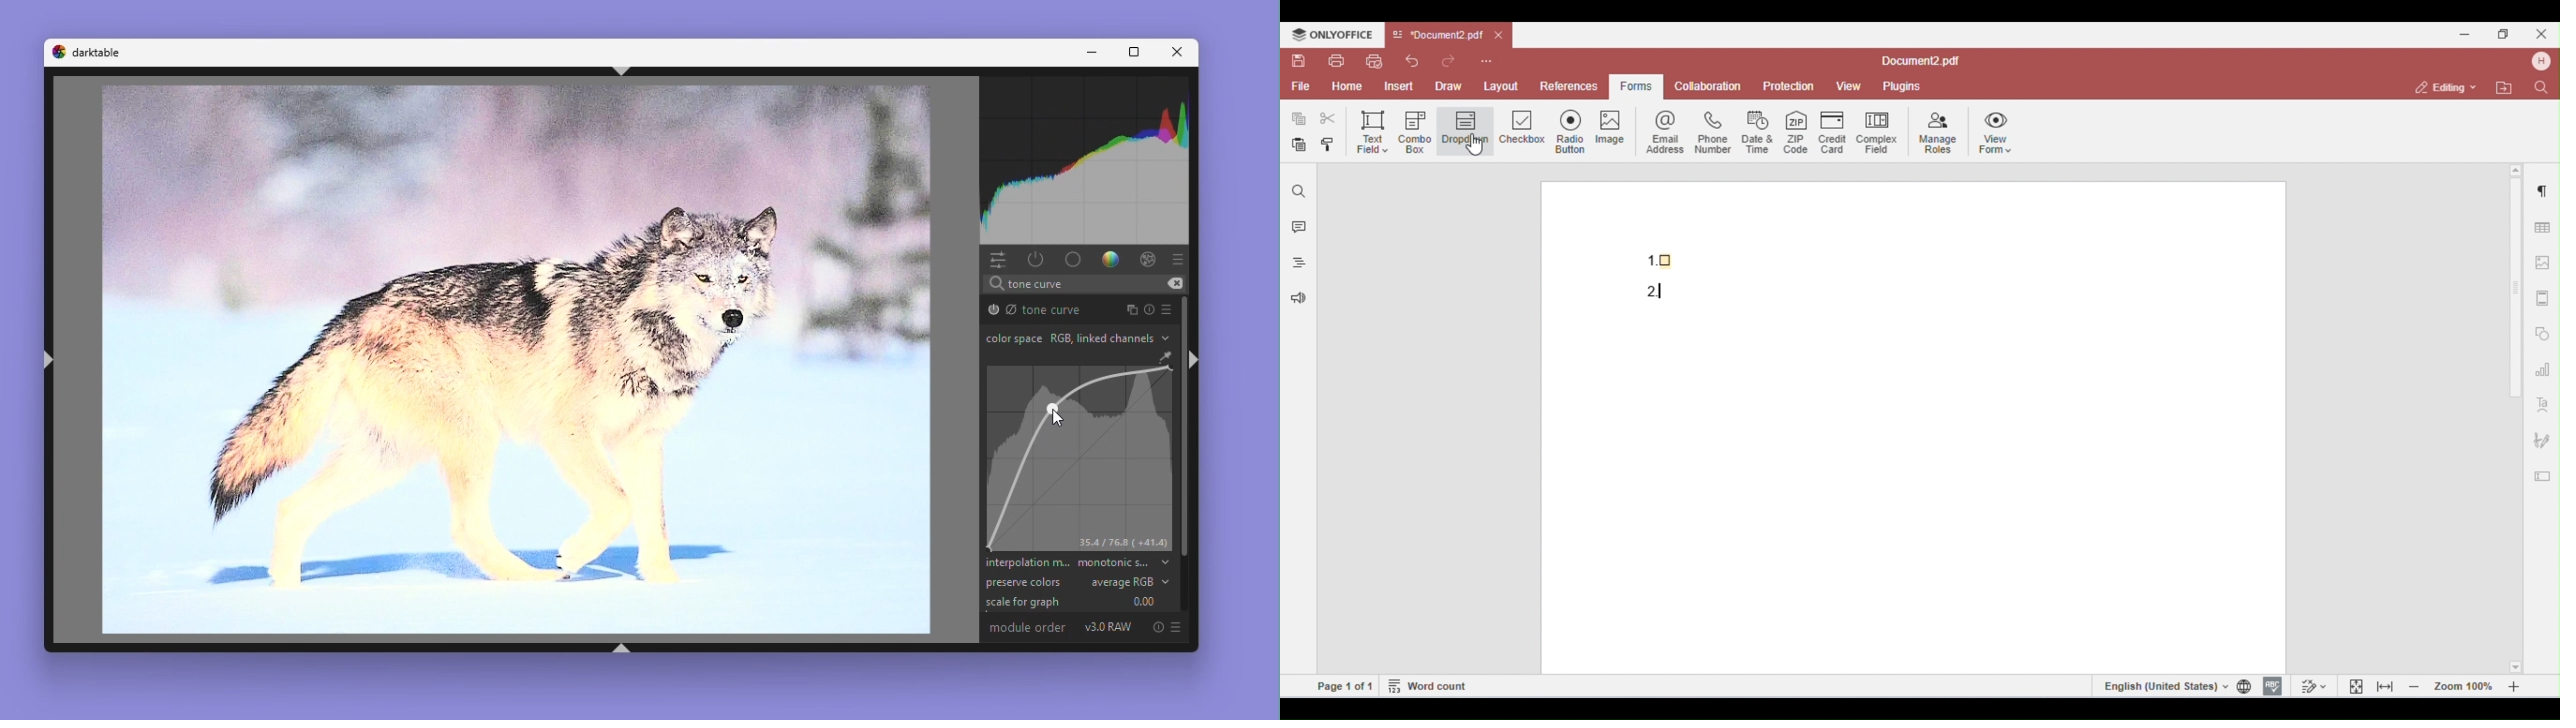 Image resolution: width=2576 pixels, height=728 pixels. I want to click on search, so click(995, 284).